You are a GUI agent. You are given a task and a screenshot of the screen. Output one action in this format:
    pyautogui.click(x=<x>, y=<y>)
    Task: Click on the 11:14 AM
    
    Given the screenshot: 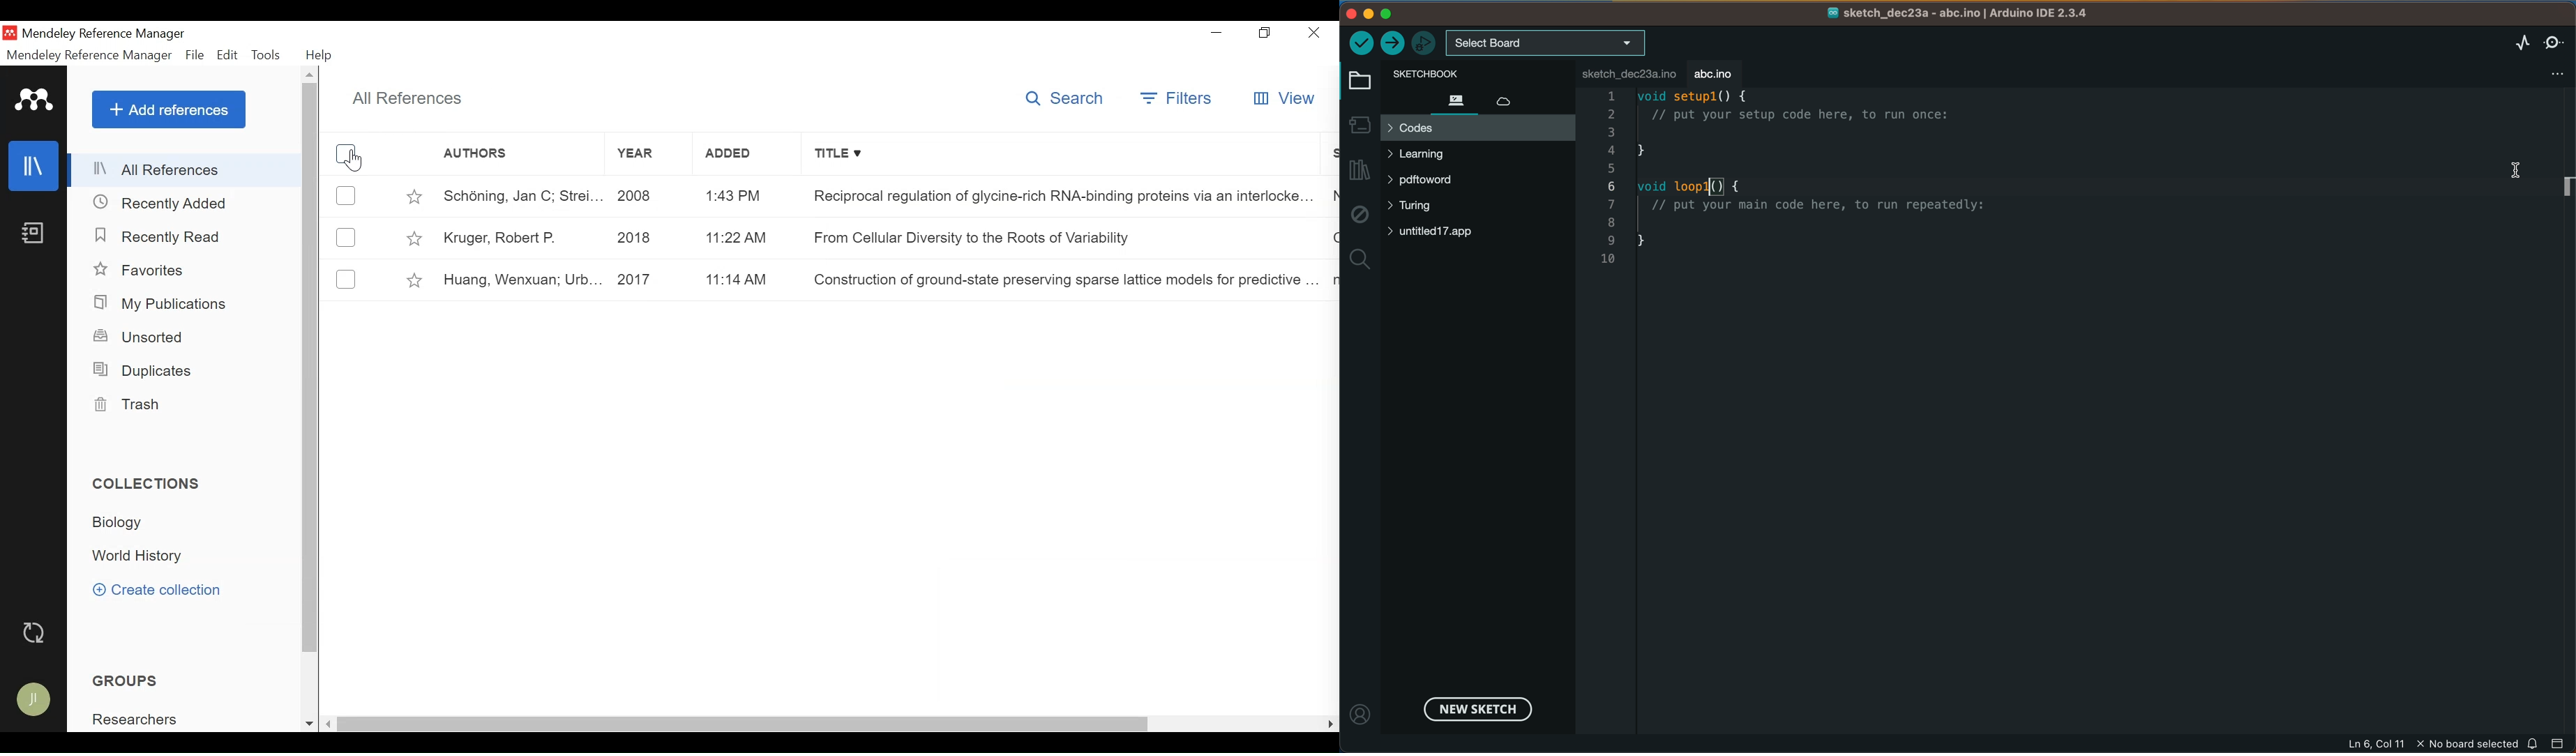 What is the action you would take?
    pyautogui.click(x=739, y=279)
    